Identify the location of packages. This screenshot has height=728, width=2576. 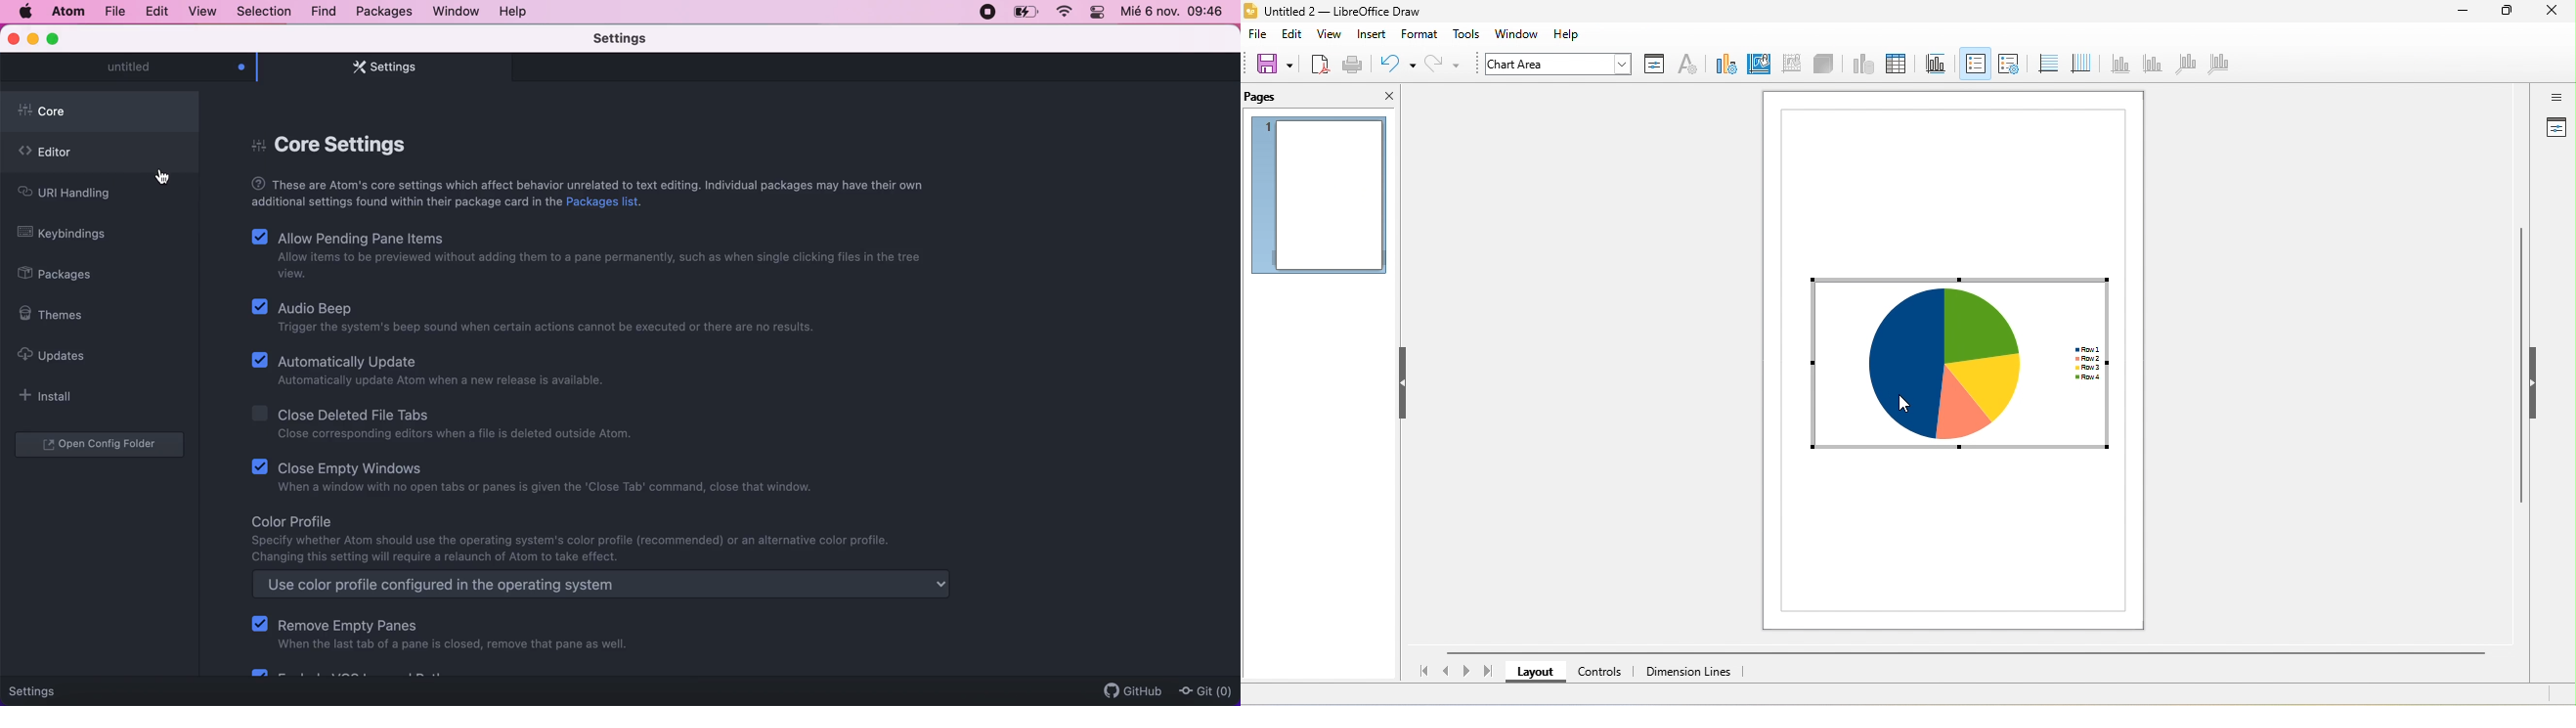
(383, 14).